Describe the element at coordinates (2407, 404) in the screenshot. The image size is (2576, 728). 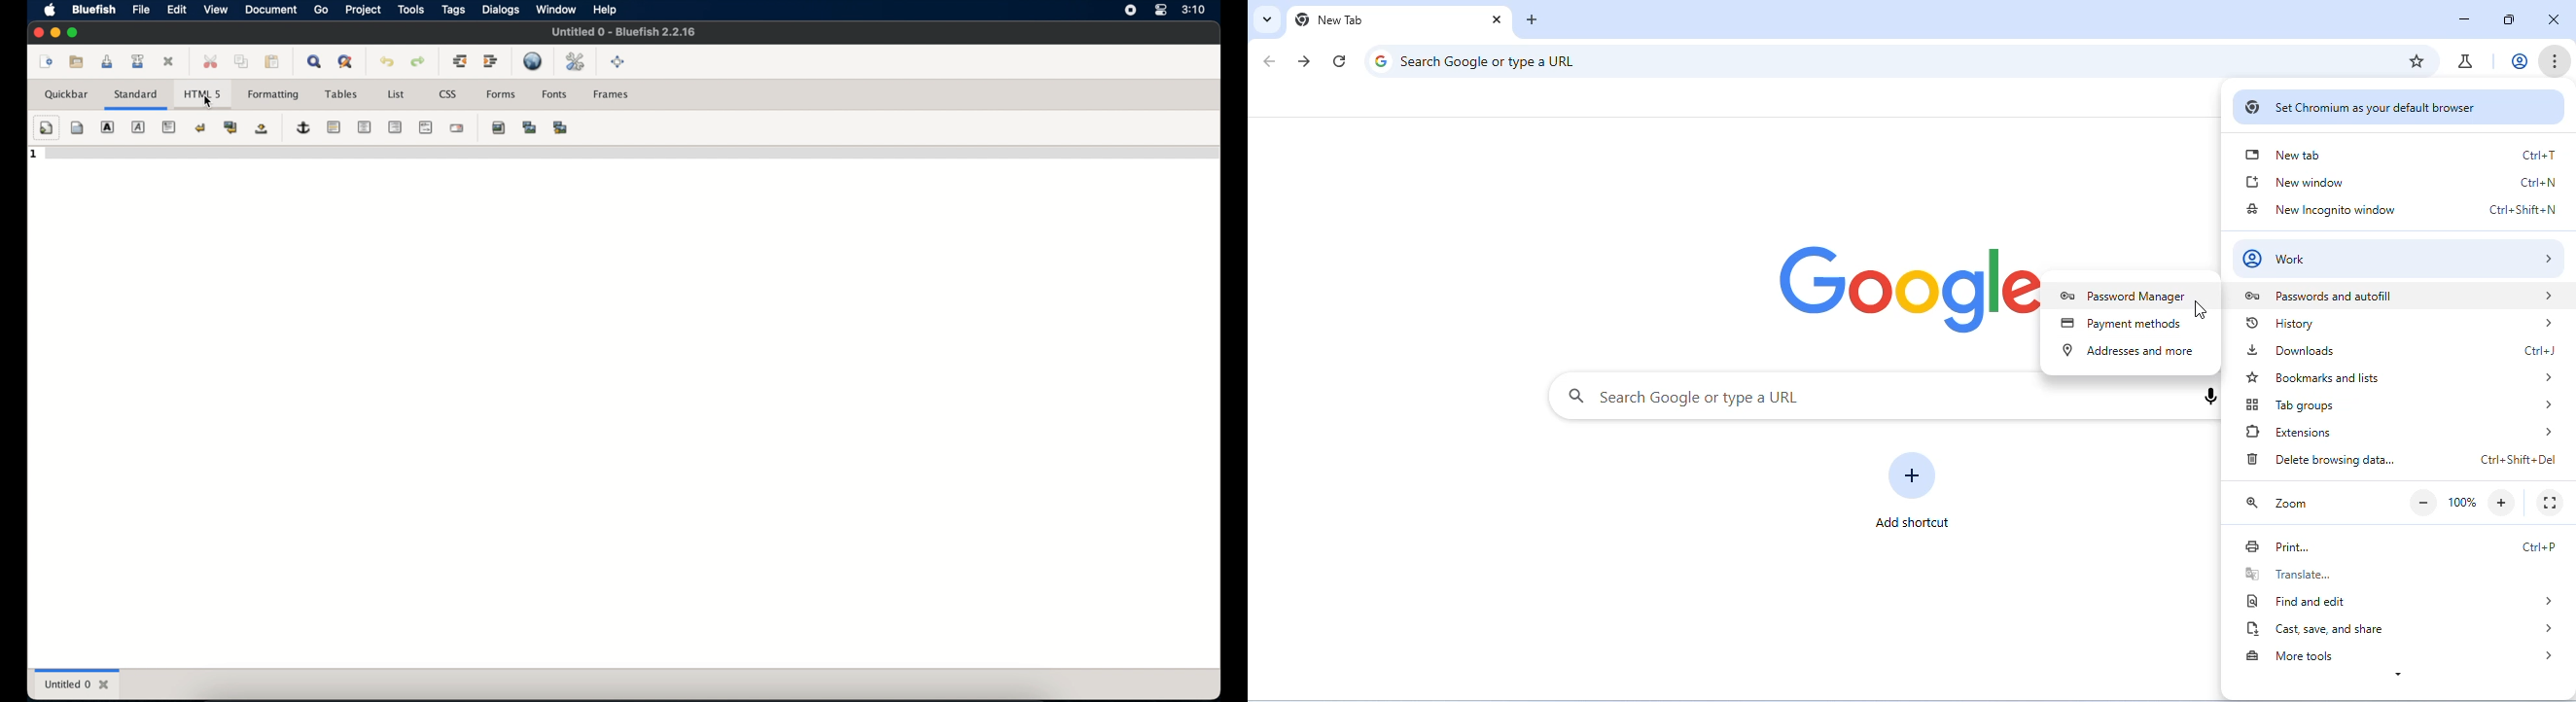
I see `tab groups` at that location.